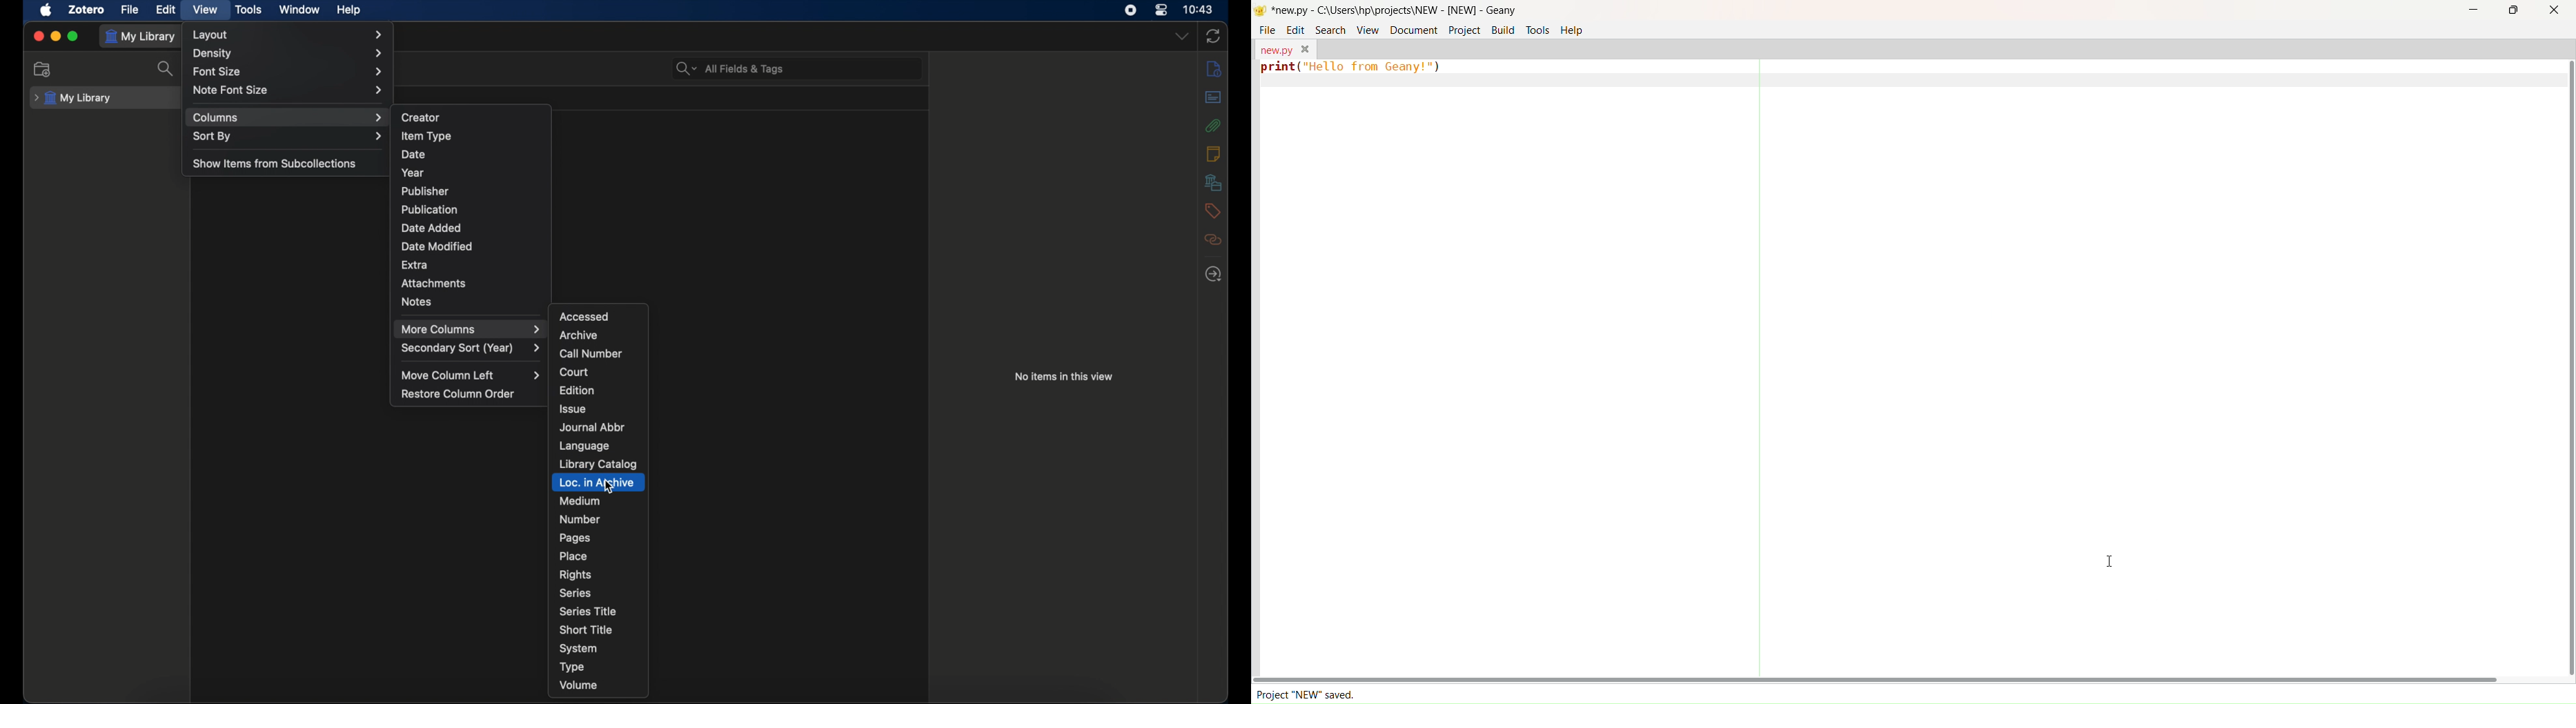 The image size is (2576, 728). I want to click on time, so click(1200, 8).